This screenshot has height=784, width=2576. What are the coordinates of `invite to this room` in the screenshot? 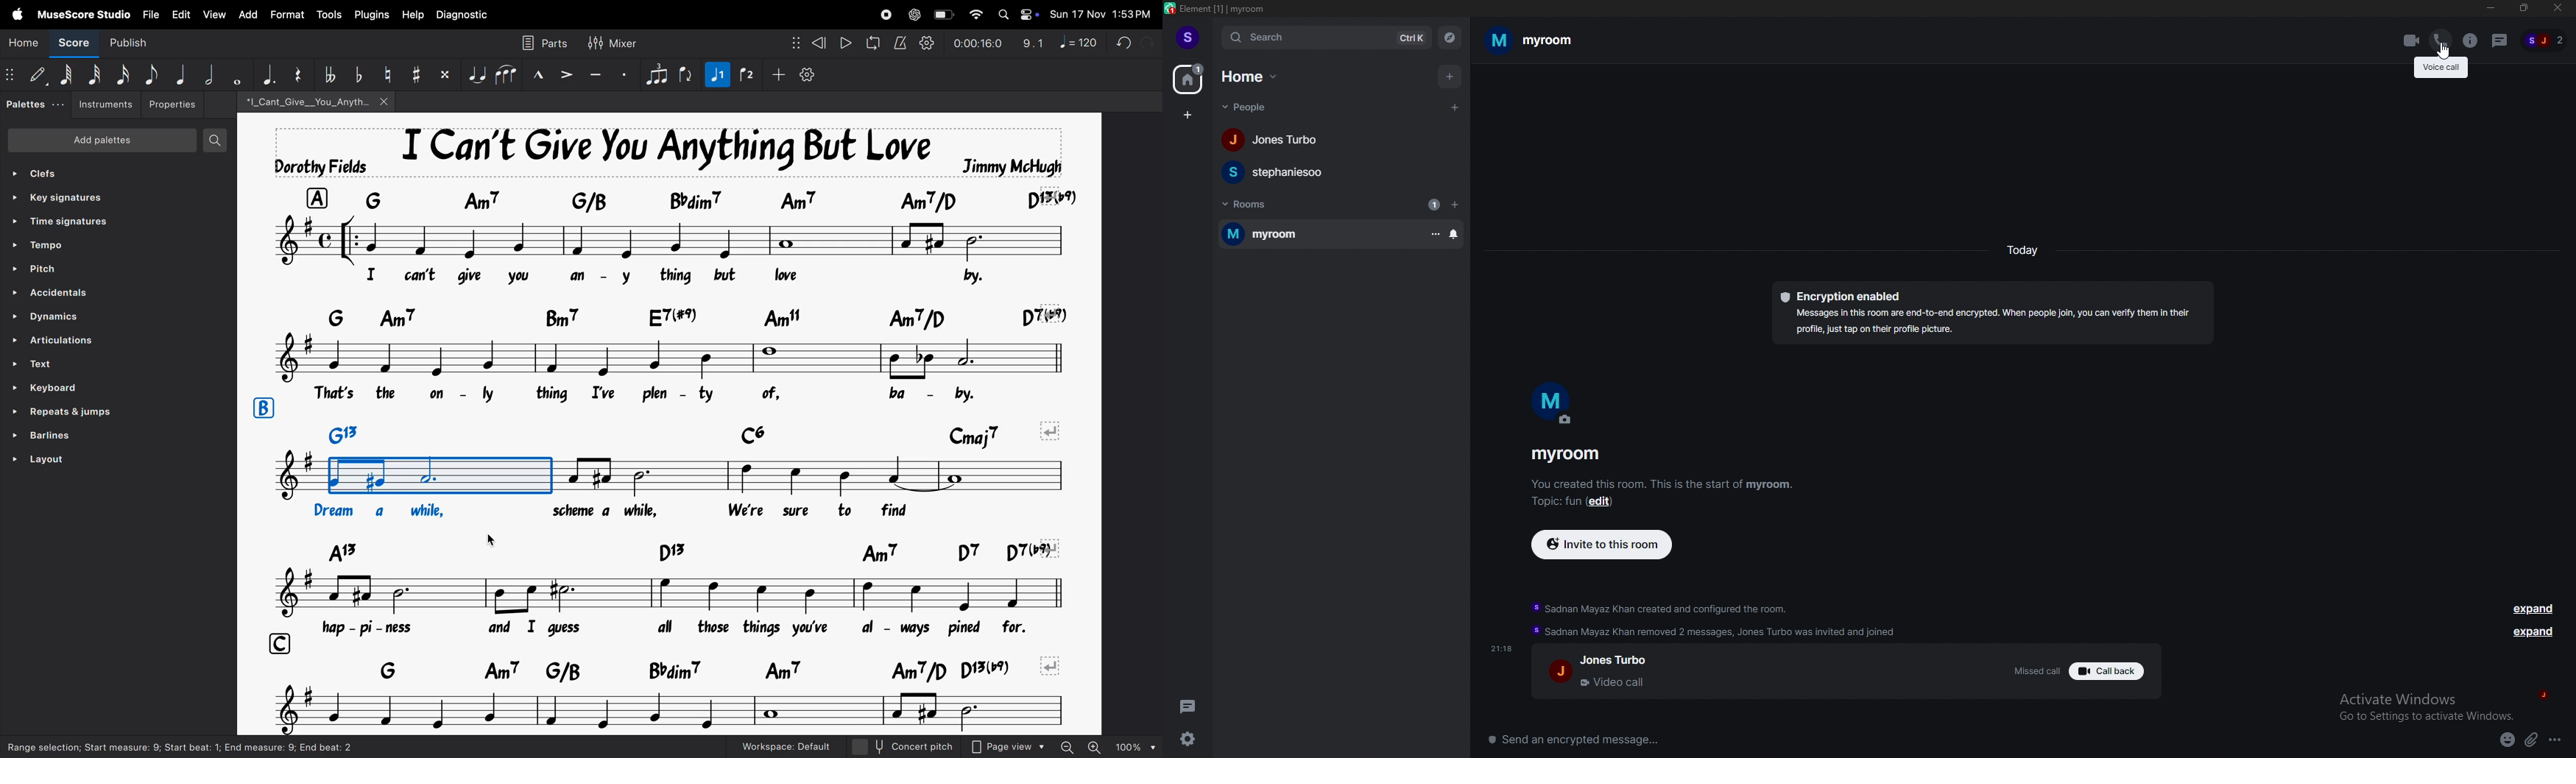 It's located at (1601, 544).